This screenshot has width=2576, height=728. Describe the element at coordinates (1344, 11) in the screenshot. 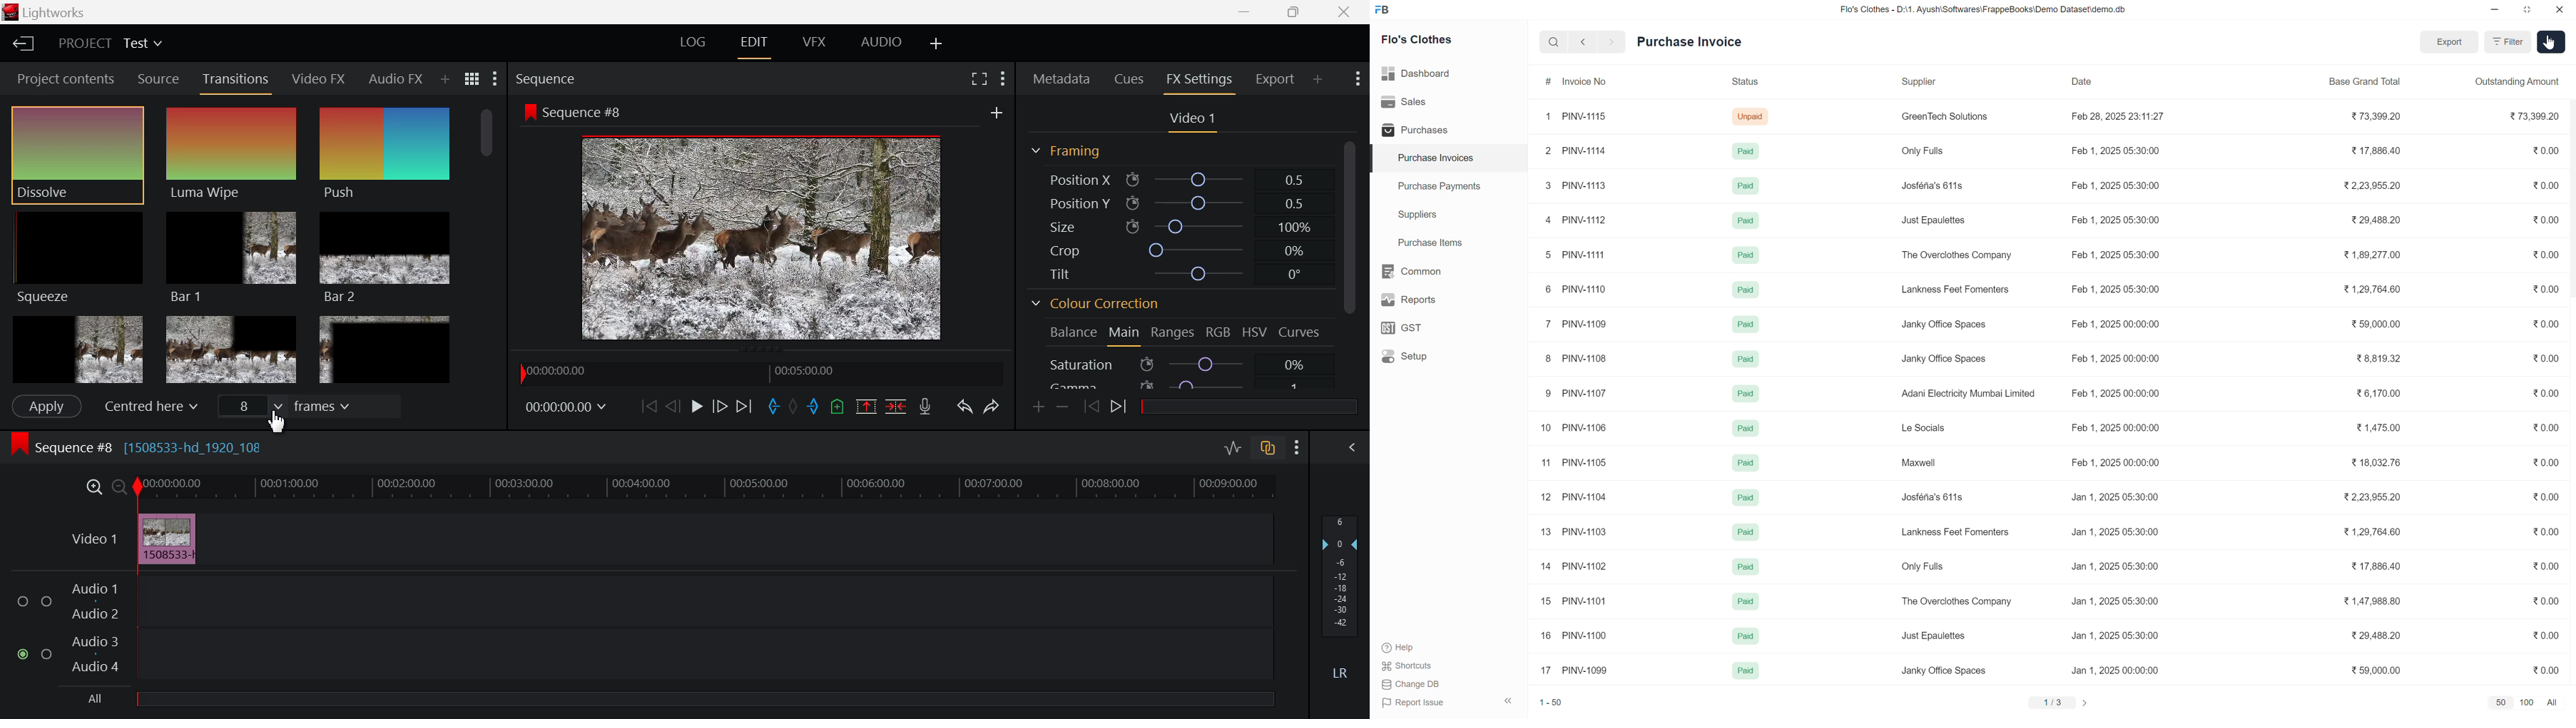

I see `Close` at that location.